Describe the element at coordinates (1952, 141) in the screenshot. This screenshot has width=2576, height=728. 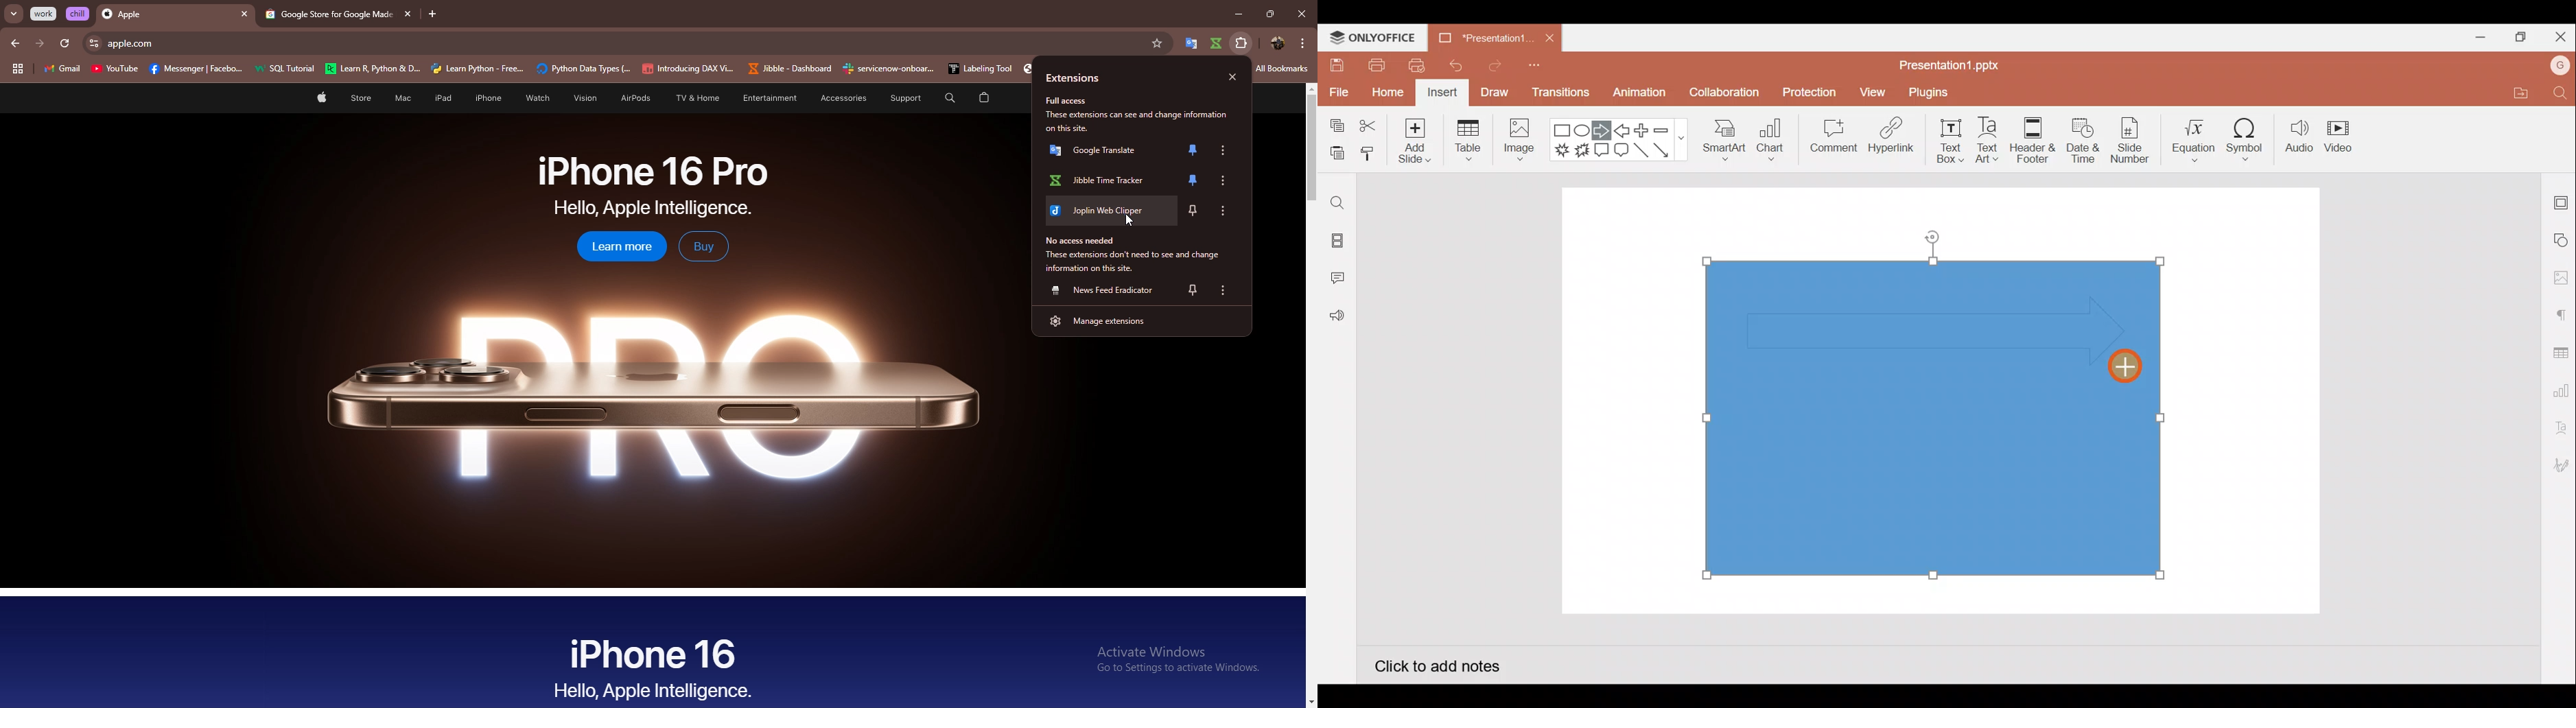
I see `Text box` at that location.